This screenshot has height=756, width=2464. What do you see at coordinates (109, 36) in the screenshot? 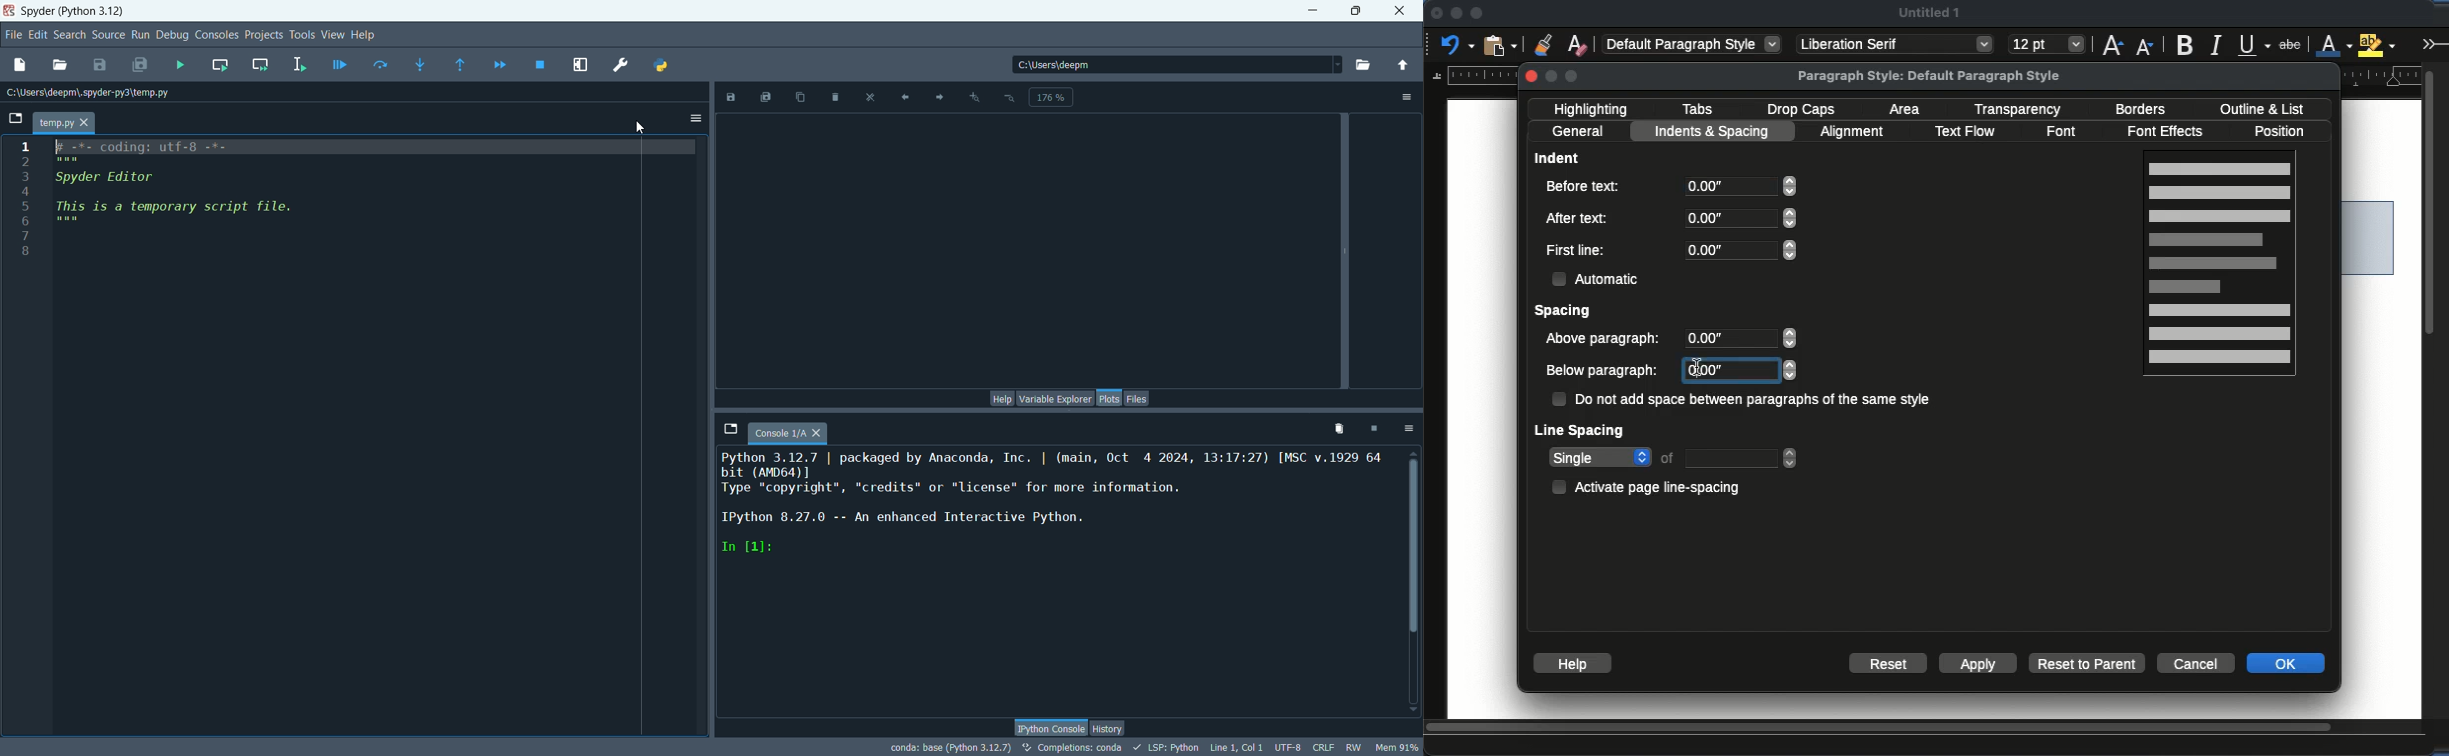
I see `source` at bounding box center [109, 36].